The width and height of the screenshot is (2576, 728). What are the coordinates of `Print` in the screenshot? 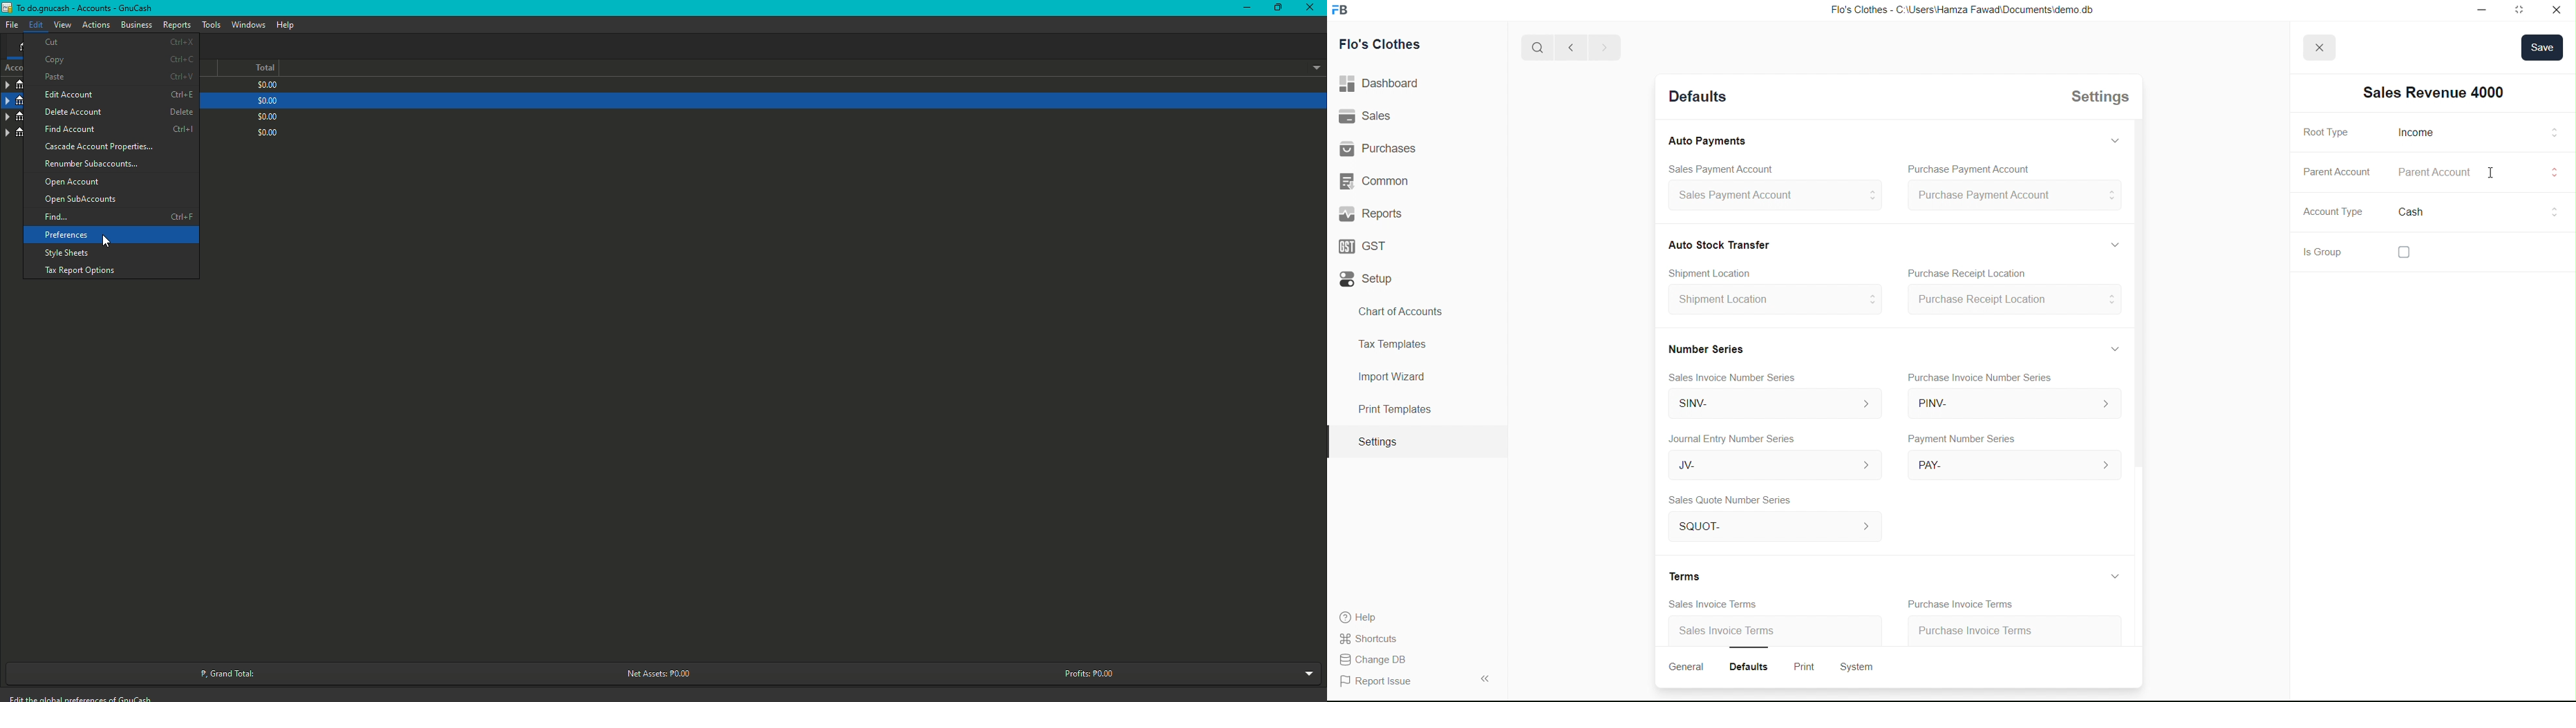 It's located at (1806, 665).